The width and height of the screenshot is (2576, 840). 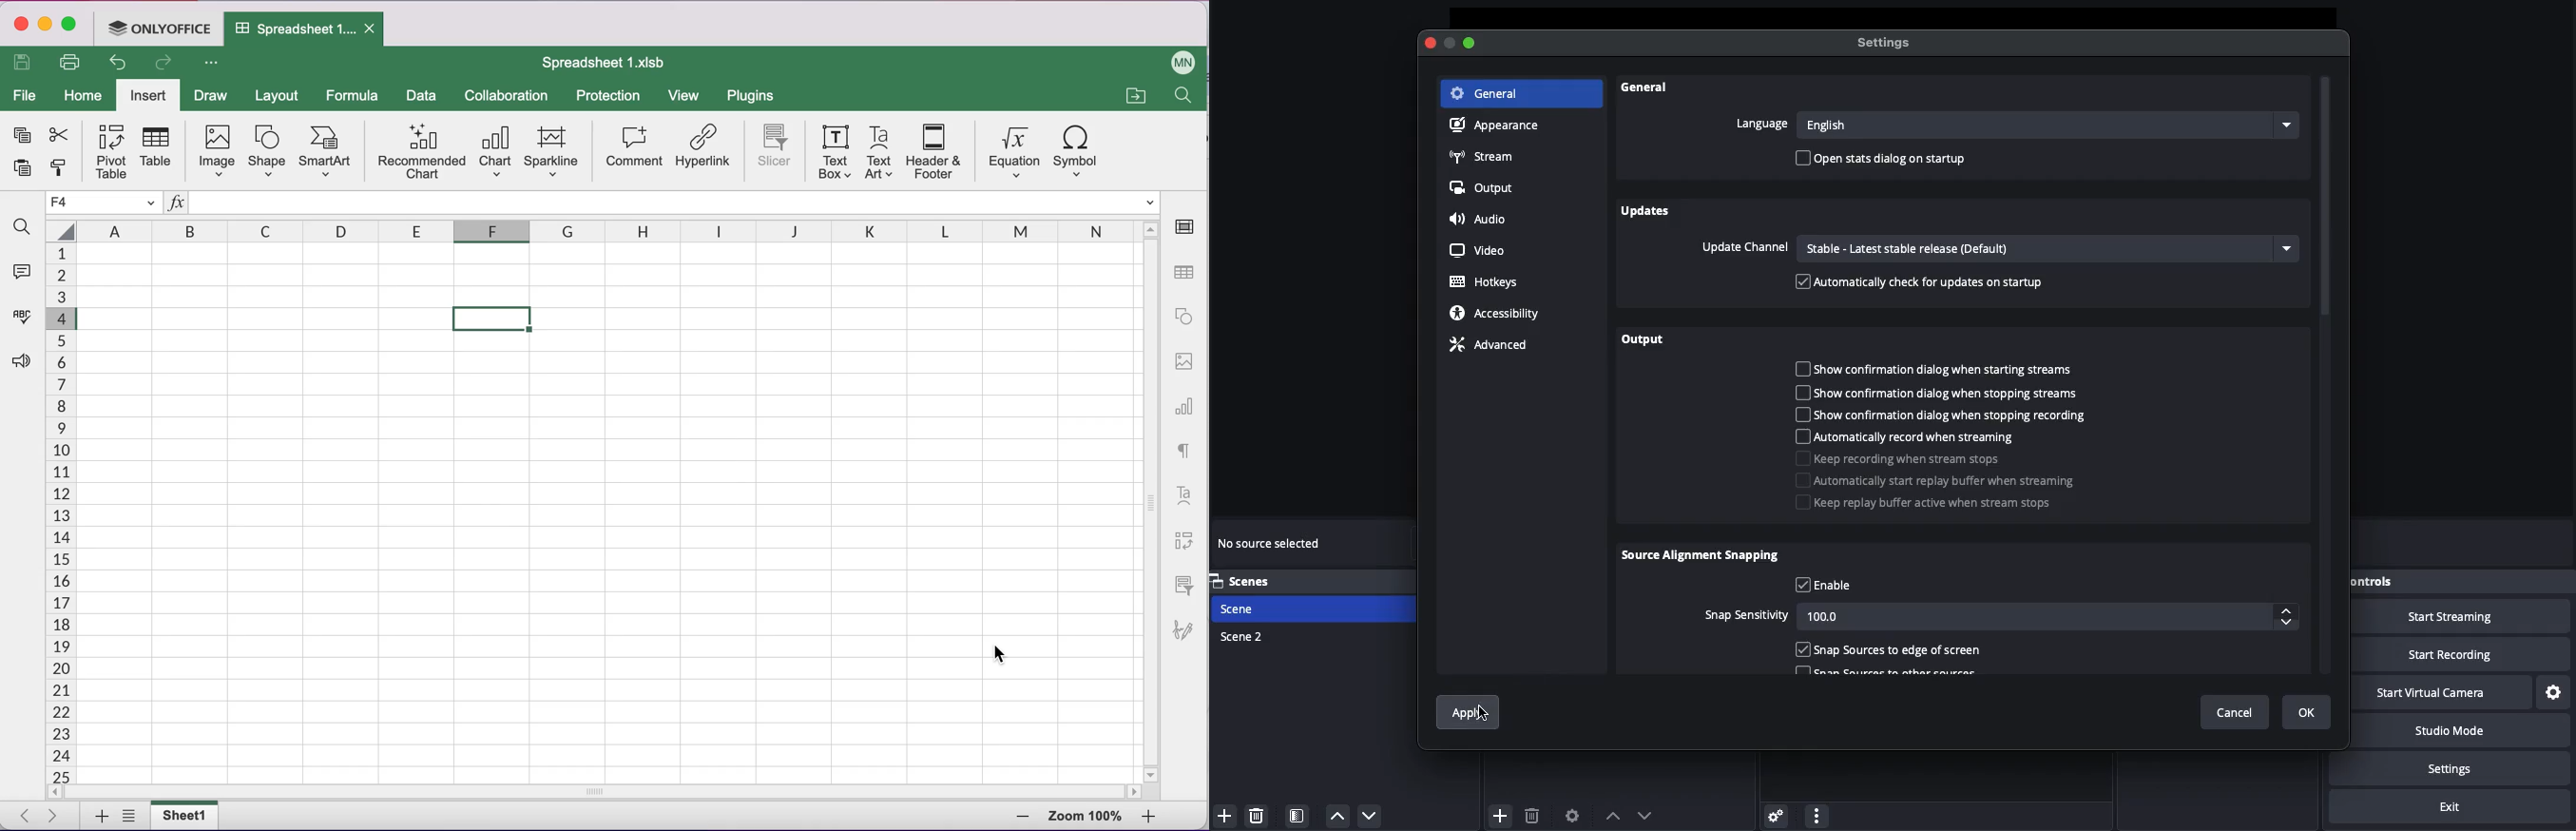 I want to click on copy style, so click(x=60, y=169).